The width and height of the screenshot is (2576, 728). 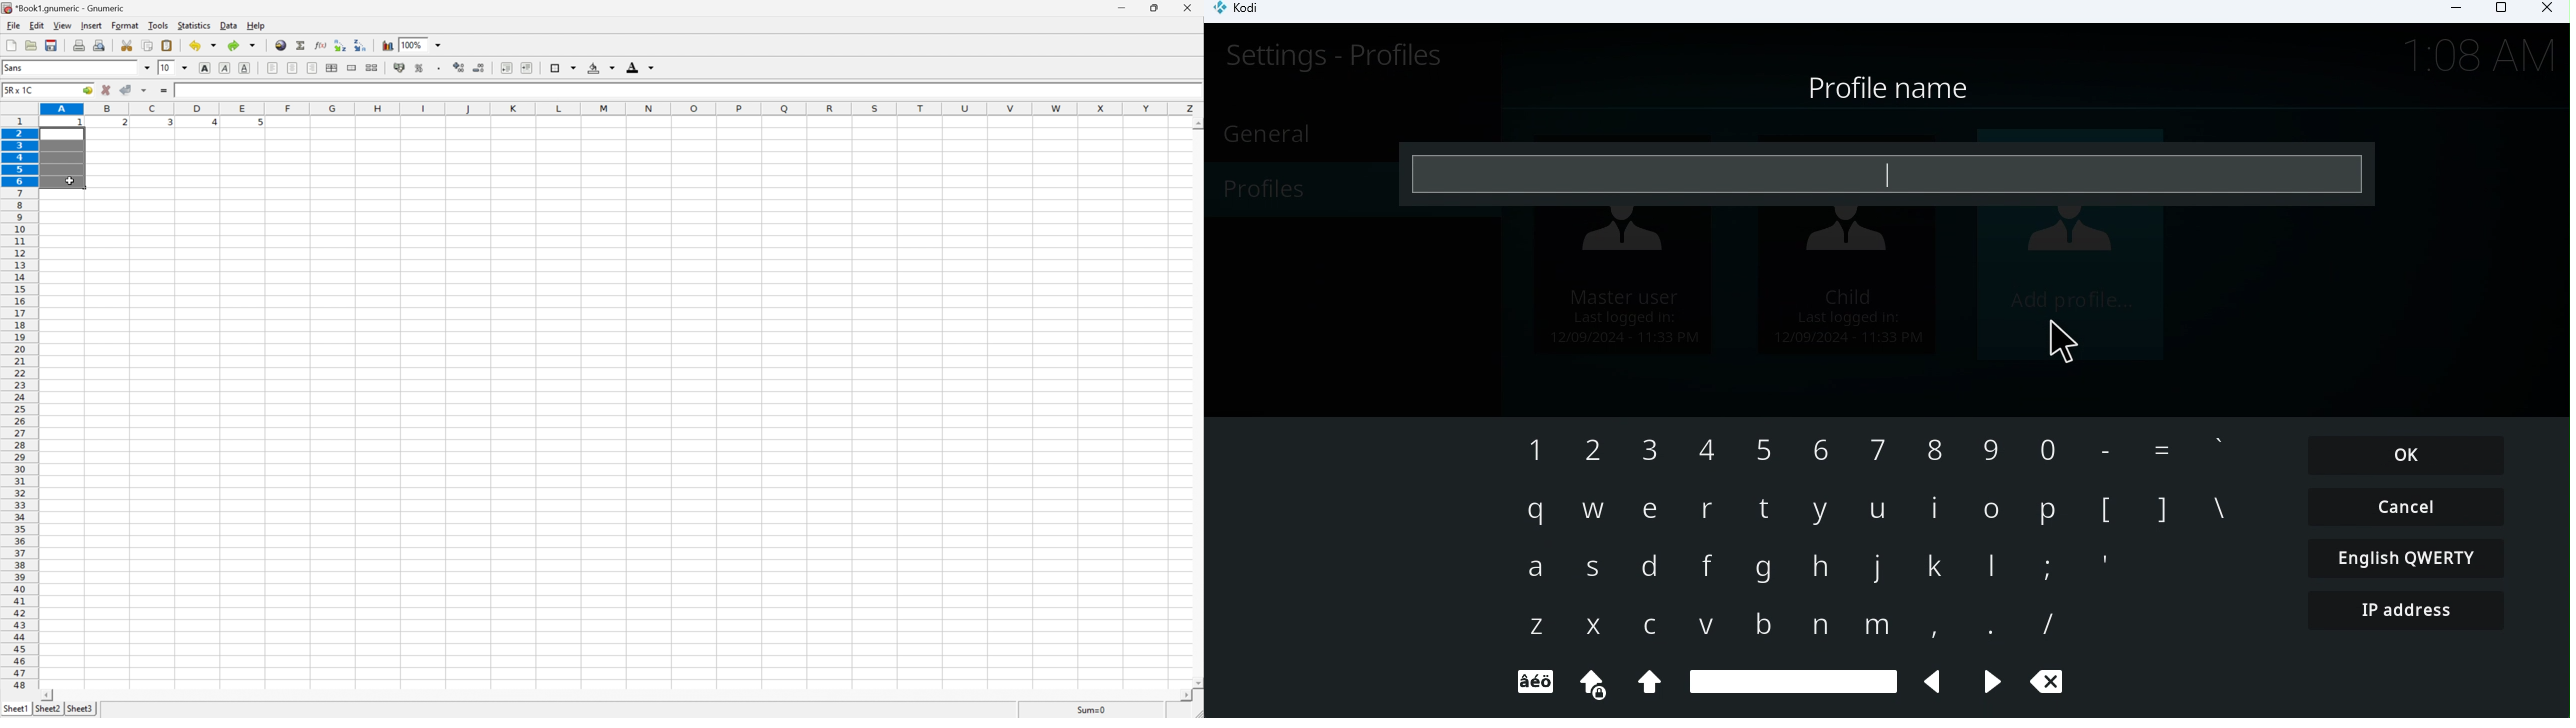 I want to click on English QWERTY, so click(x=2410, y=561).